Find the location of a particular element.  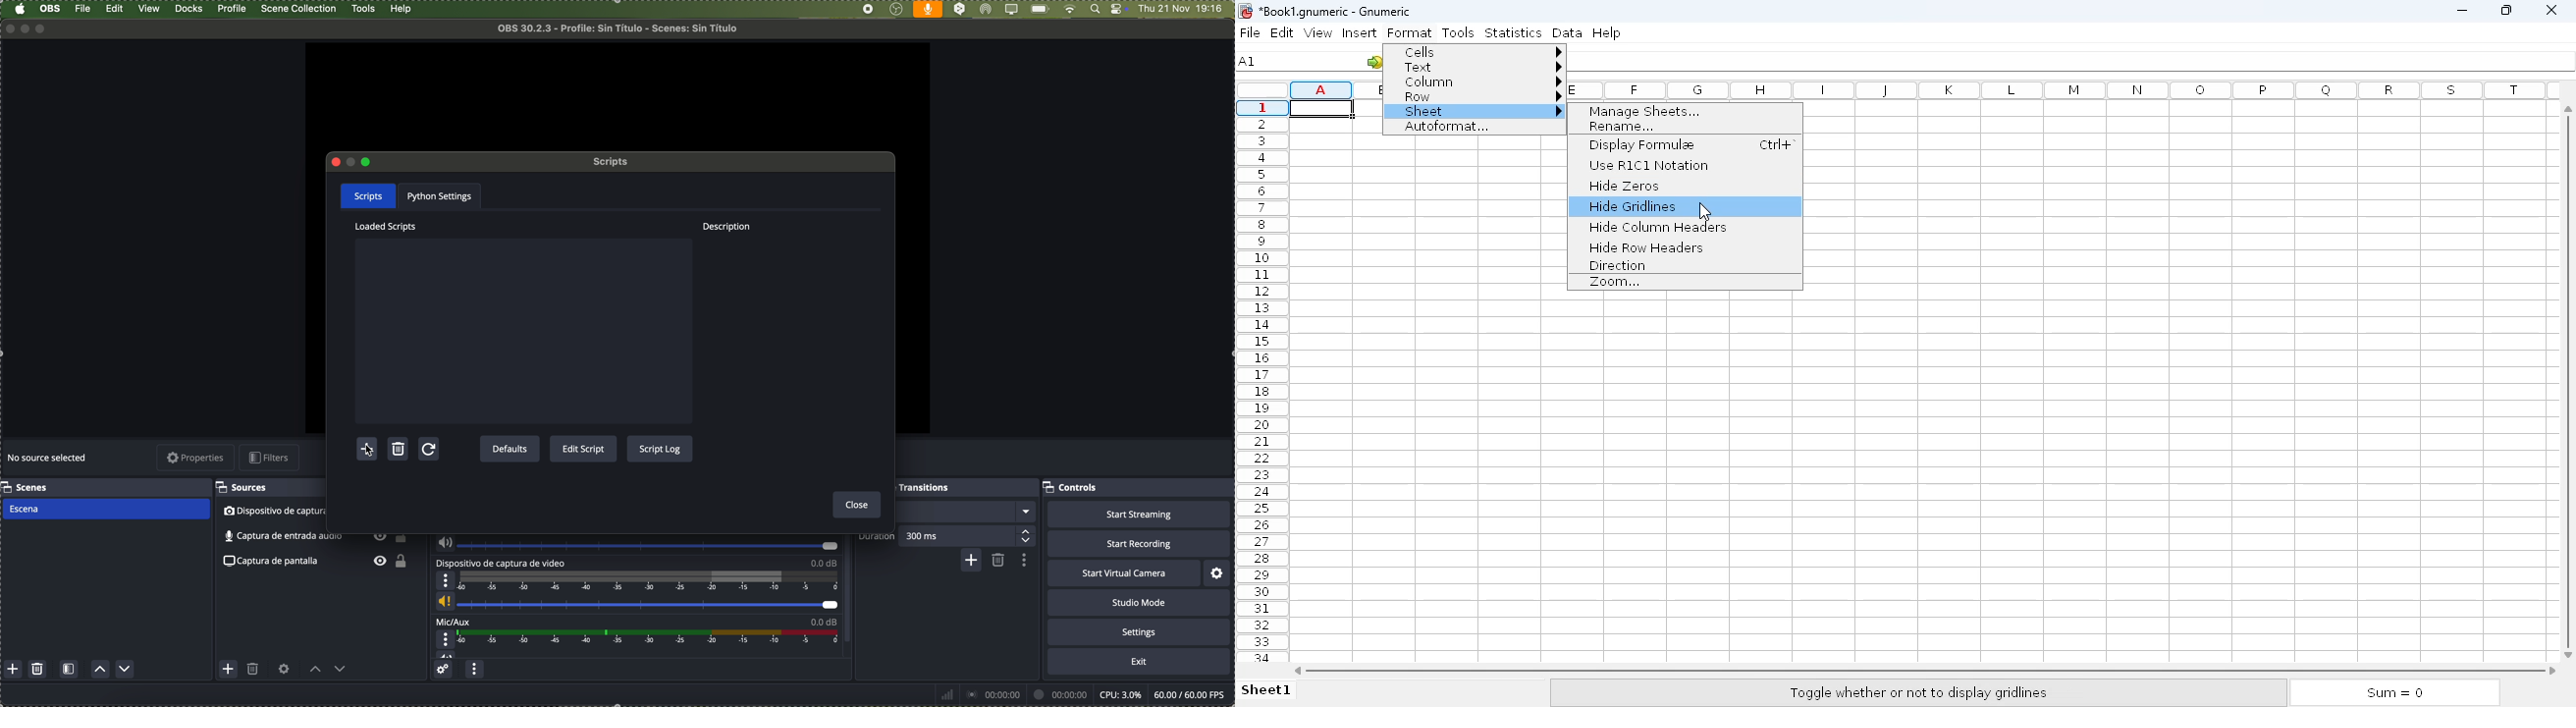

horizontal scroll bar is located at coordinates (1925, 670).